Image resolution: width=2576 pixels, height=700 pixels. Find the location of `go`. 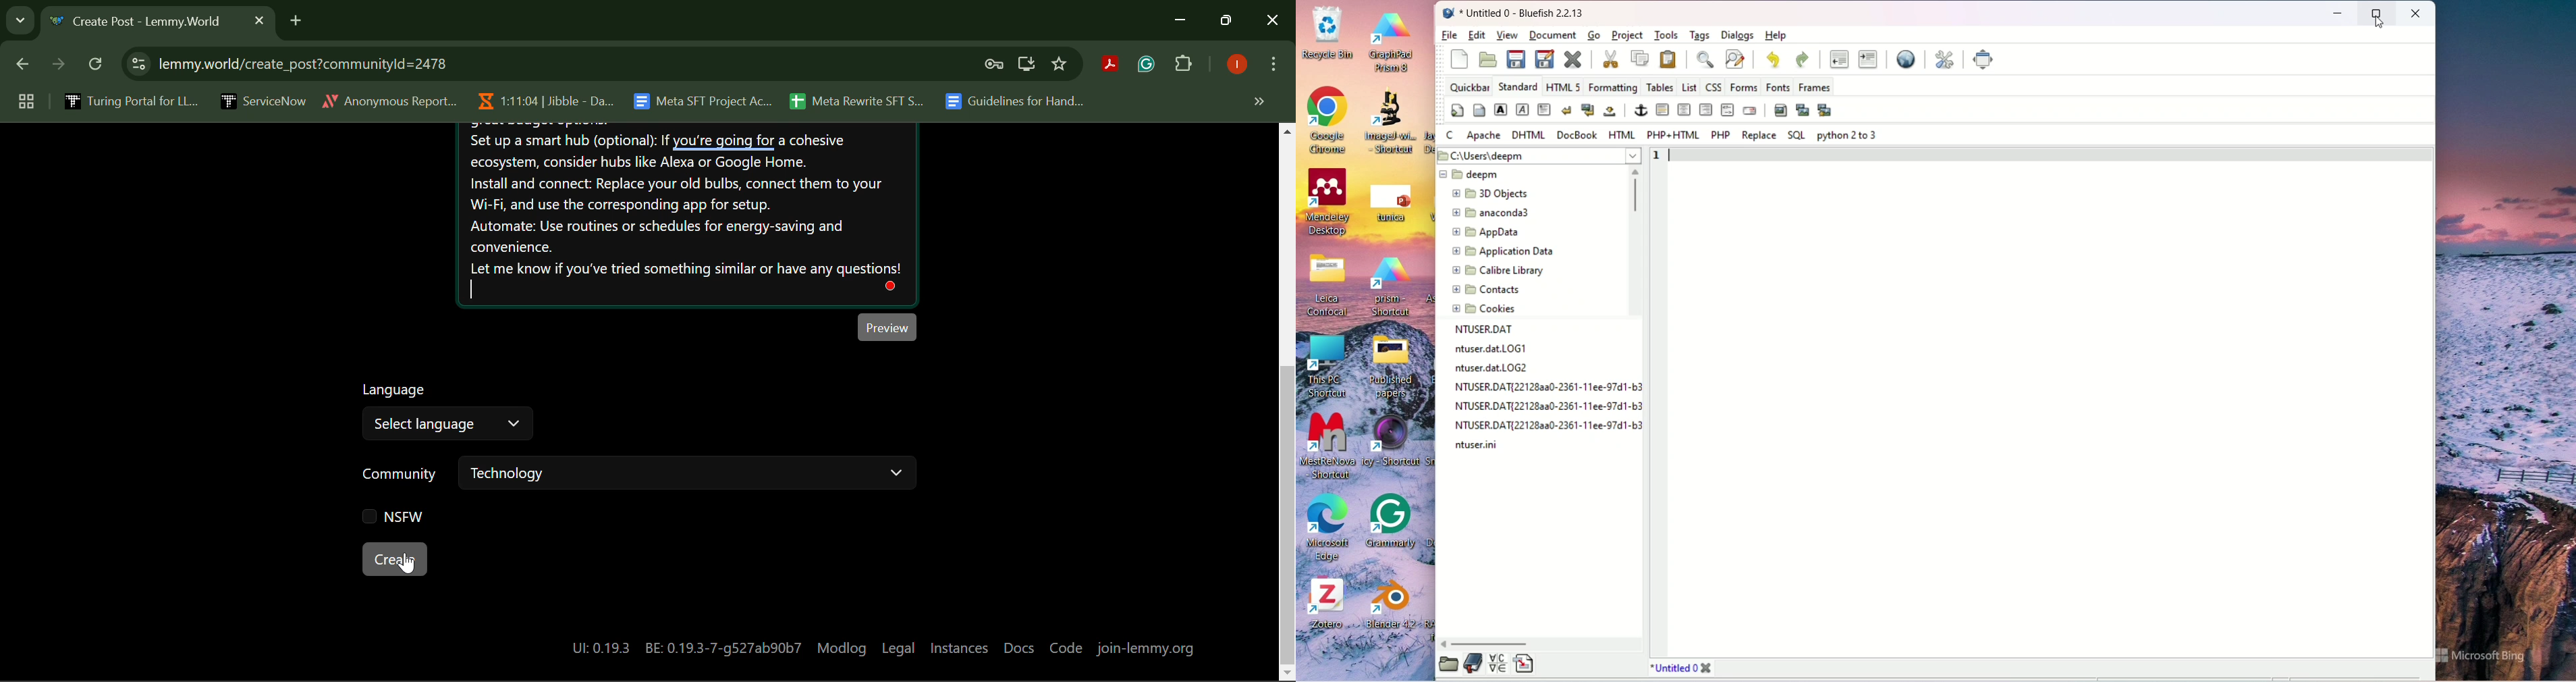

go is located at coordinates (1593, 36).